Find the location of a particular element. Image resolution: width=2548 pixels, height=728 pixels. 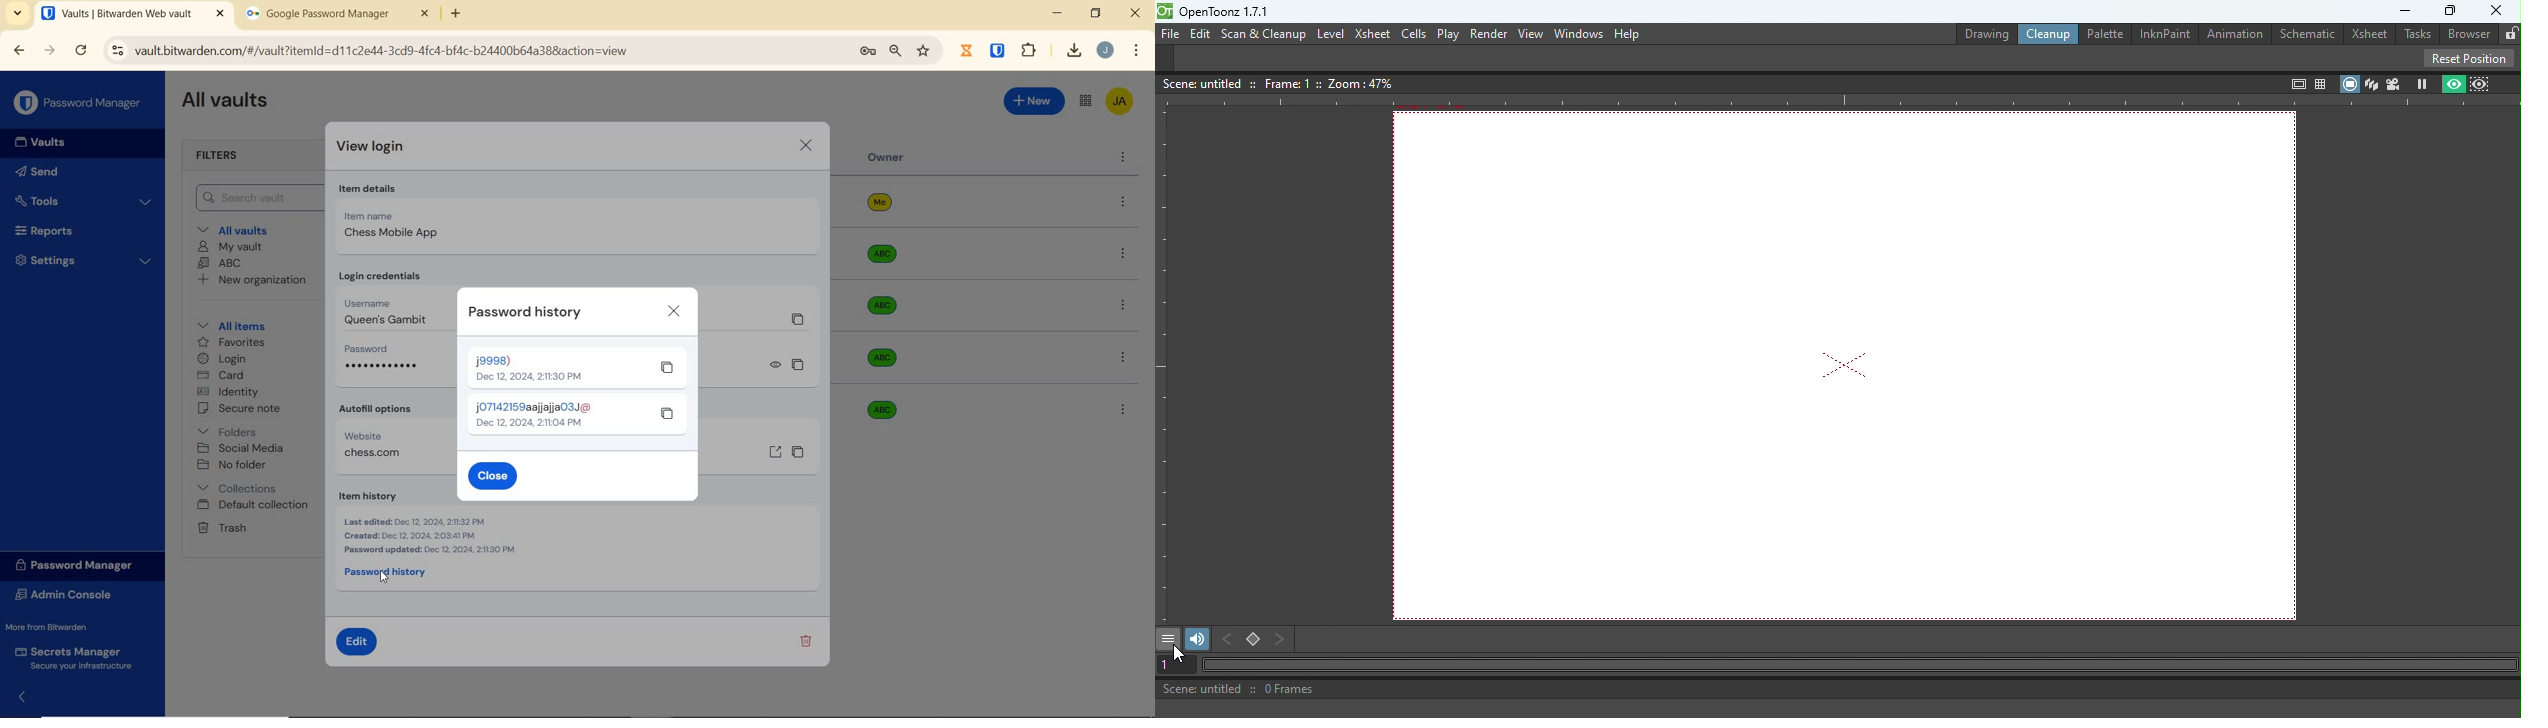

abc is located at coordinates (878, 404).